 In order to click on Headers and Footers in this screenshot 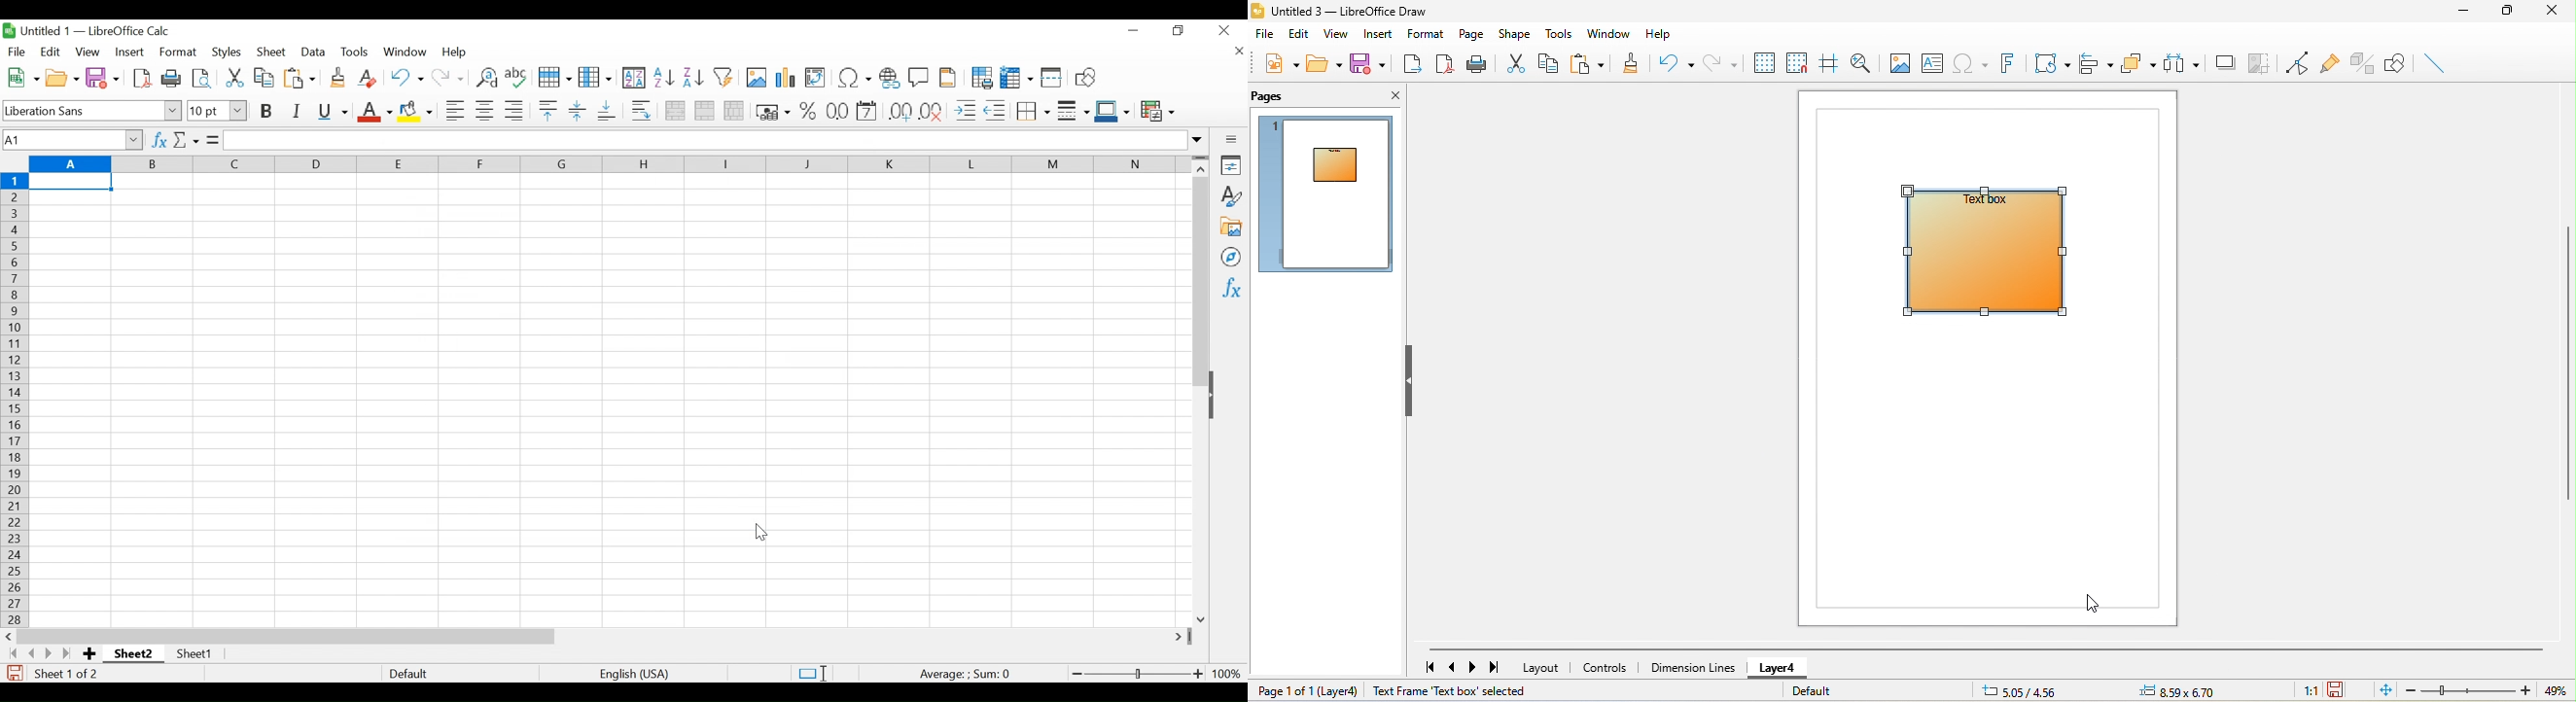, I will do `click(949, 78)`.